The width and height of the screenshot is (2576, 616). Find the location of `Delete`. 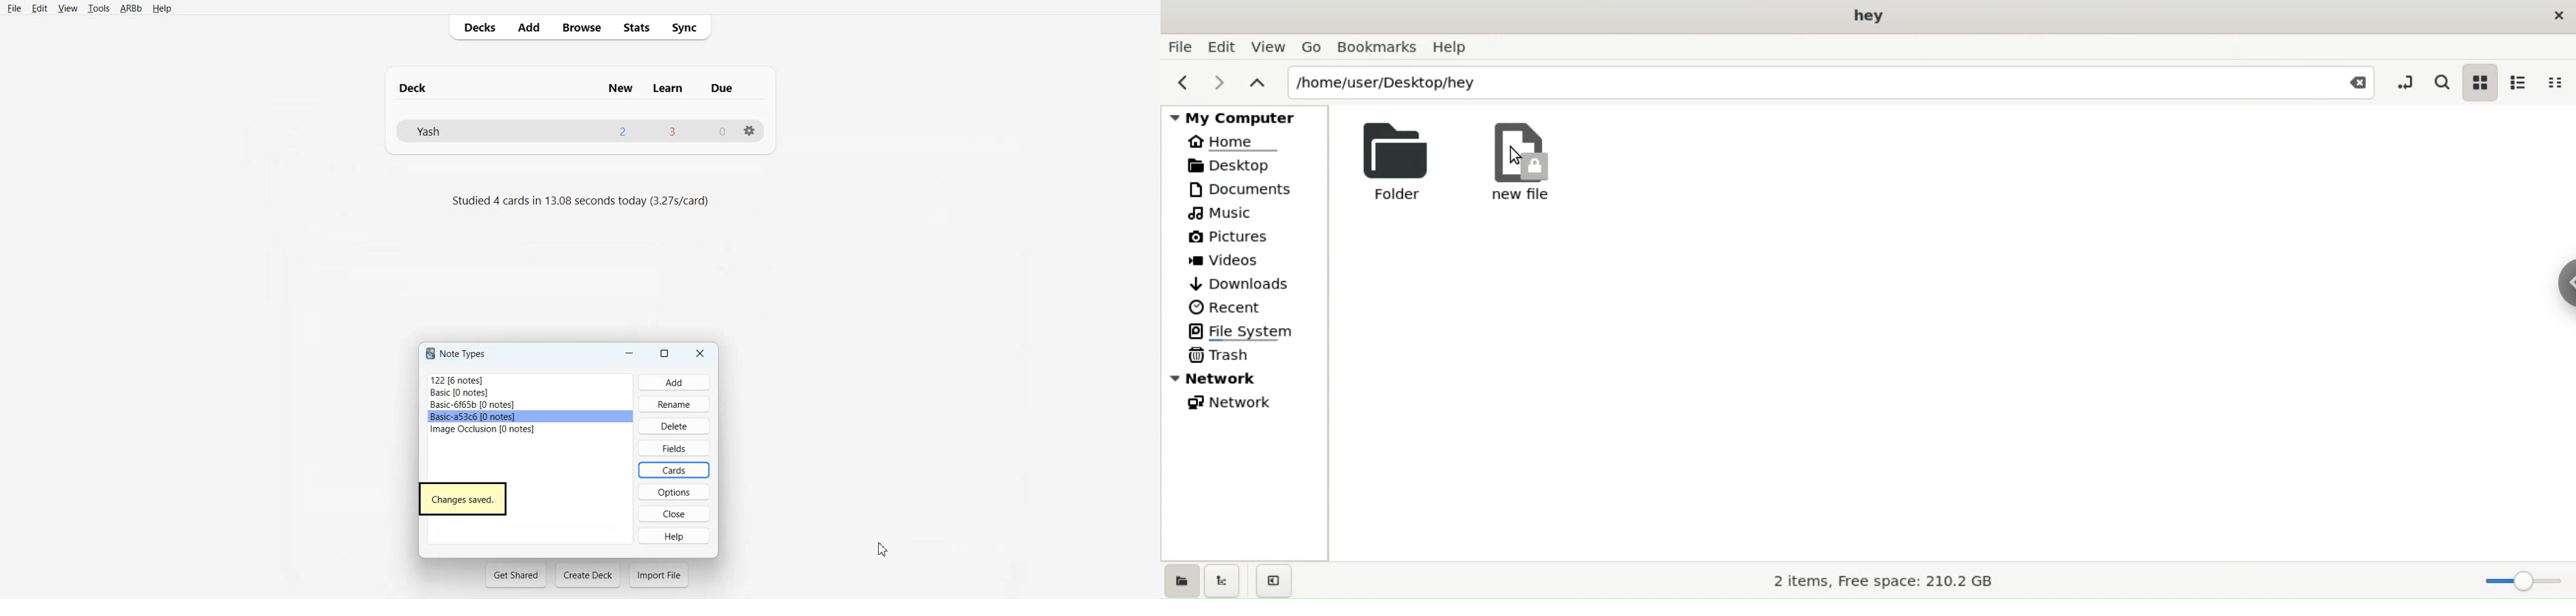

Delete is located at coordinates (674, 425).